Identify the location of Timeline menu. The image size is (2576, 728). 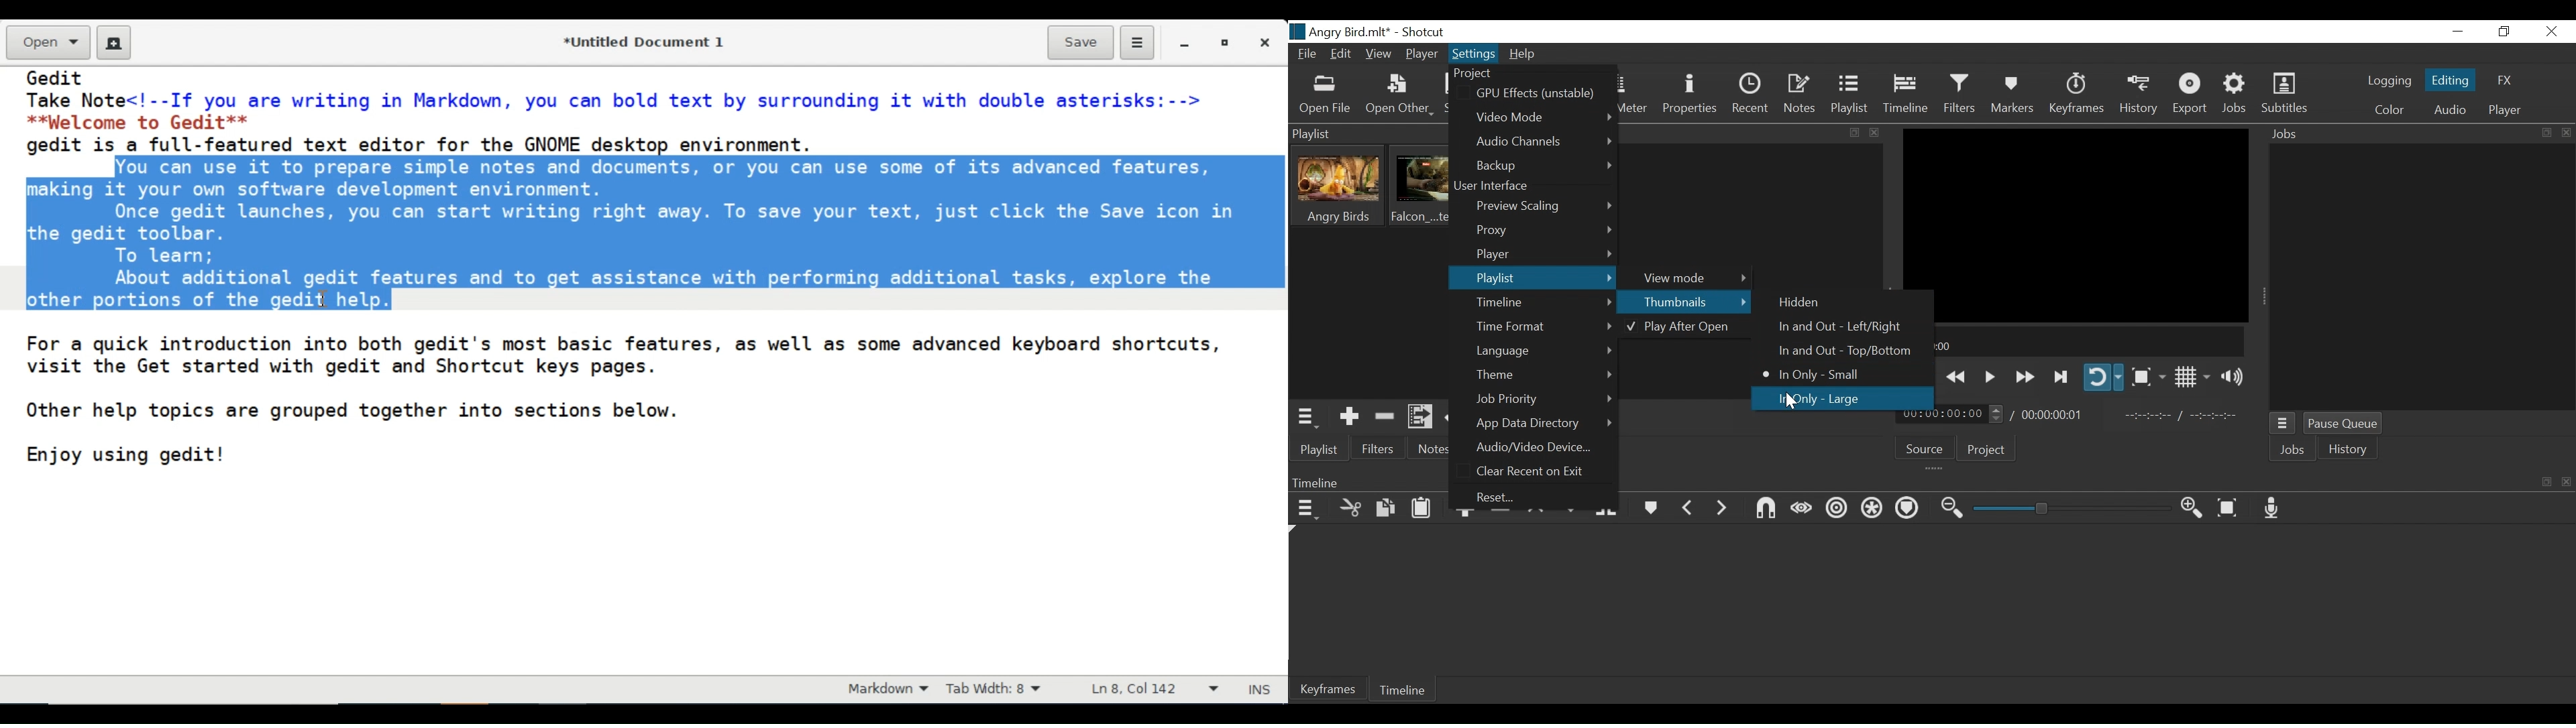
(1309, 511).